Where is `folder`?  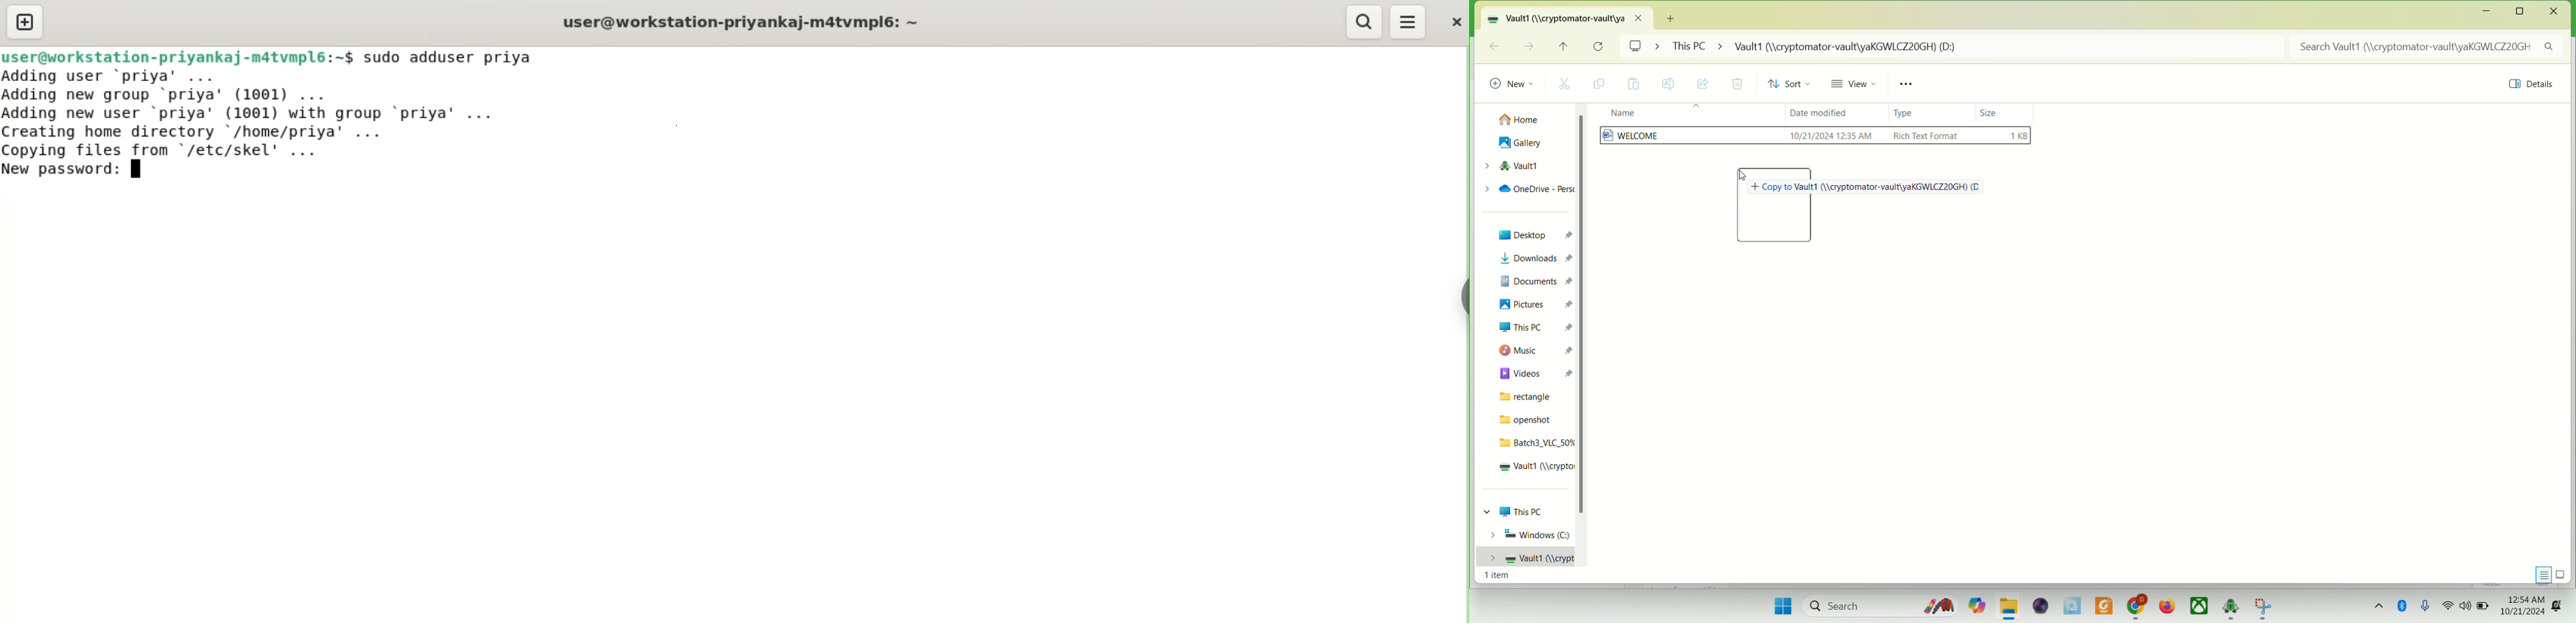
folder is located at coordinates (2009, 607).